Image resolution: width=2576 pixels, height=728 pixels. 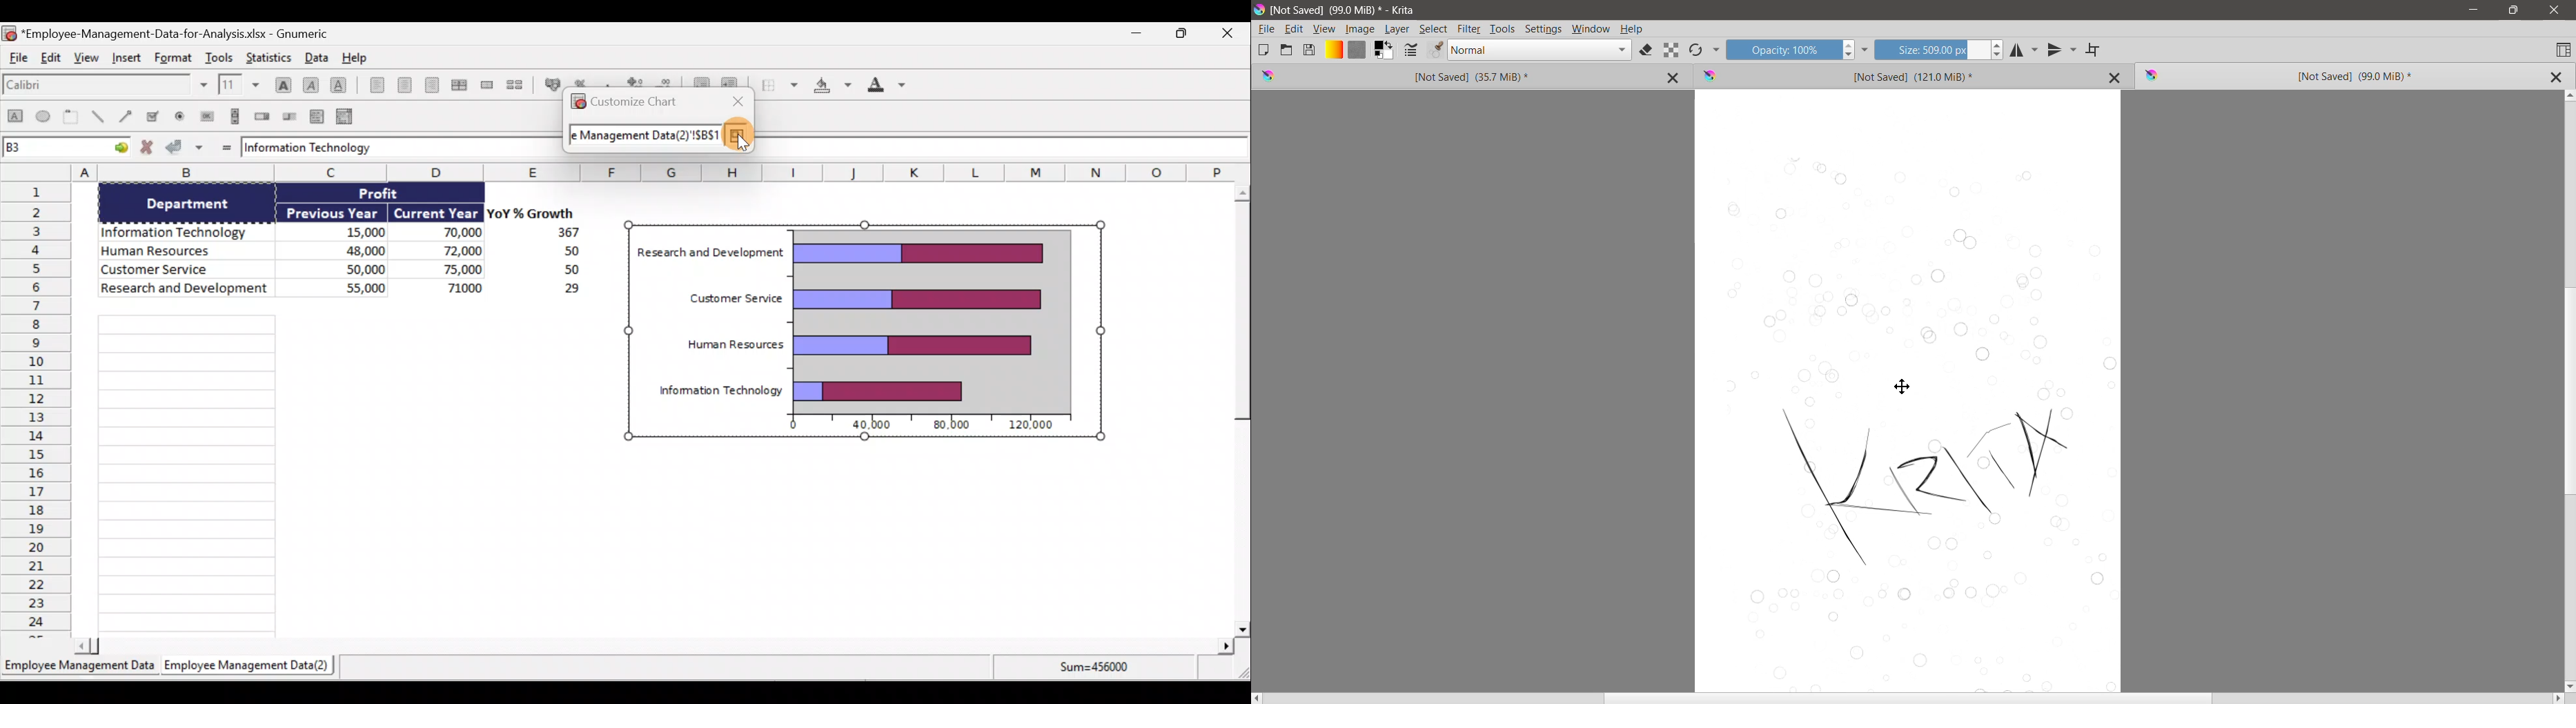 What do you see at coordinates (355, 230) in the screenshot?
I see `15,000` at bounding box center [355, 230].